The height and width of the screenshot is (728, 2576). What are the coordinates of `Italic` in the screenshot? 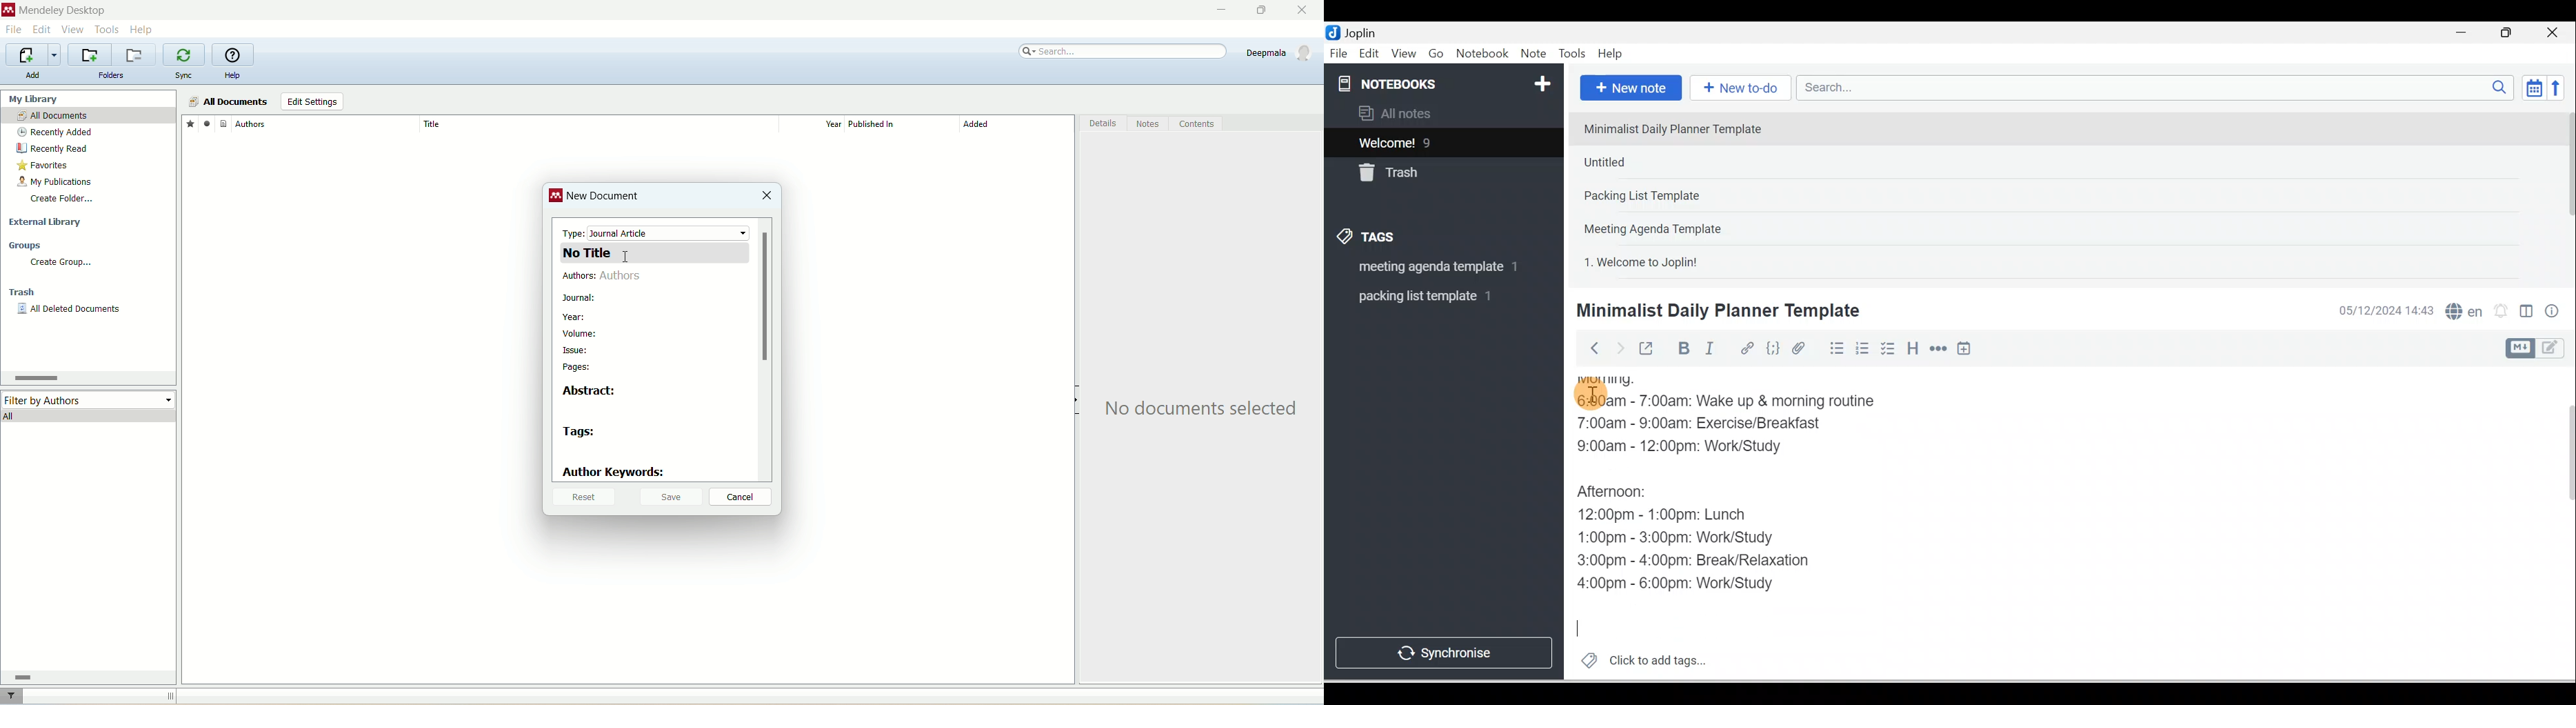 It's located at (1712, 351).